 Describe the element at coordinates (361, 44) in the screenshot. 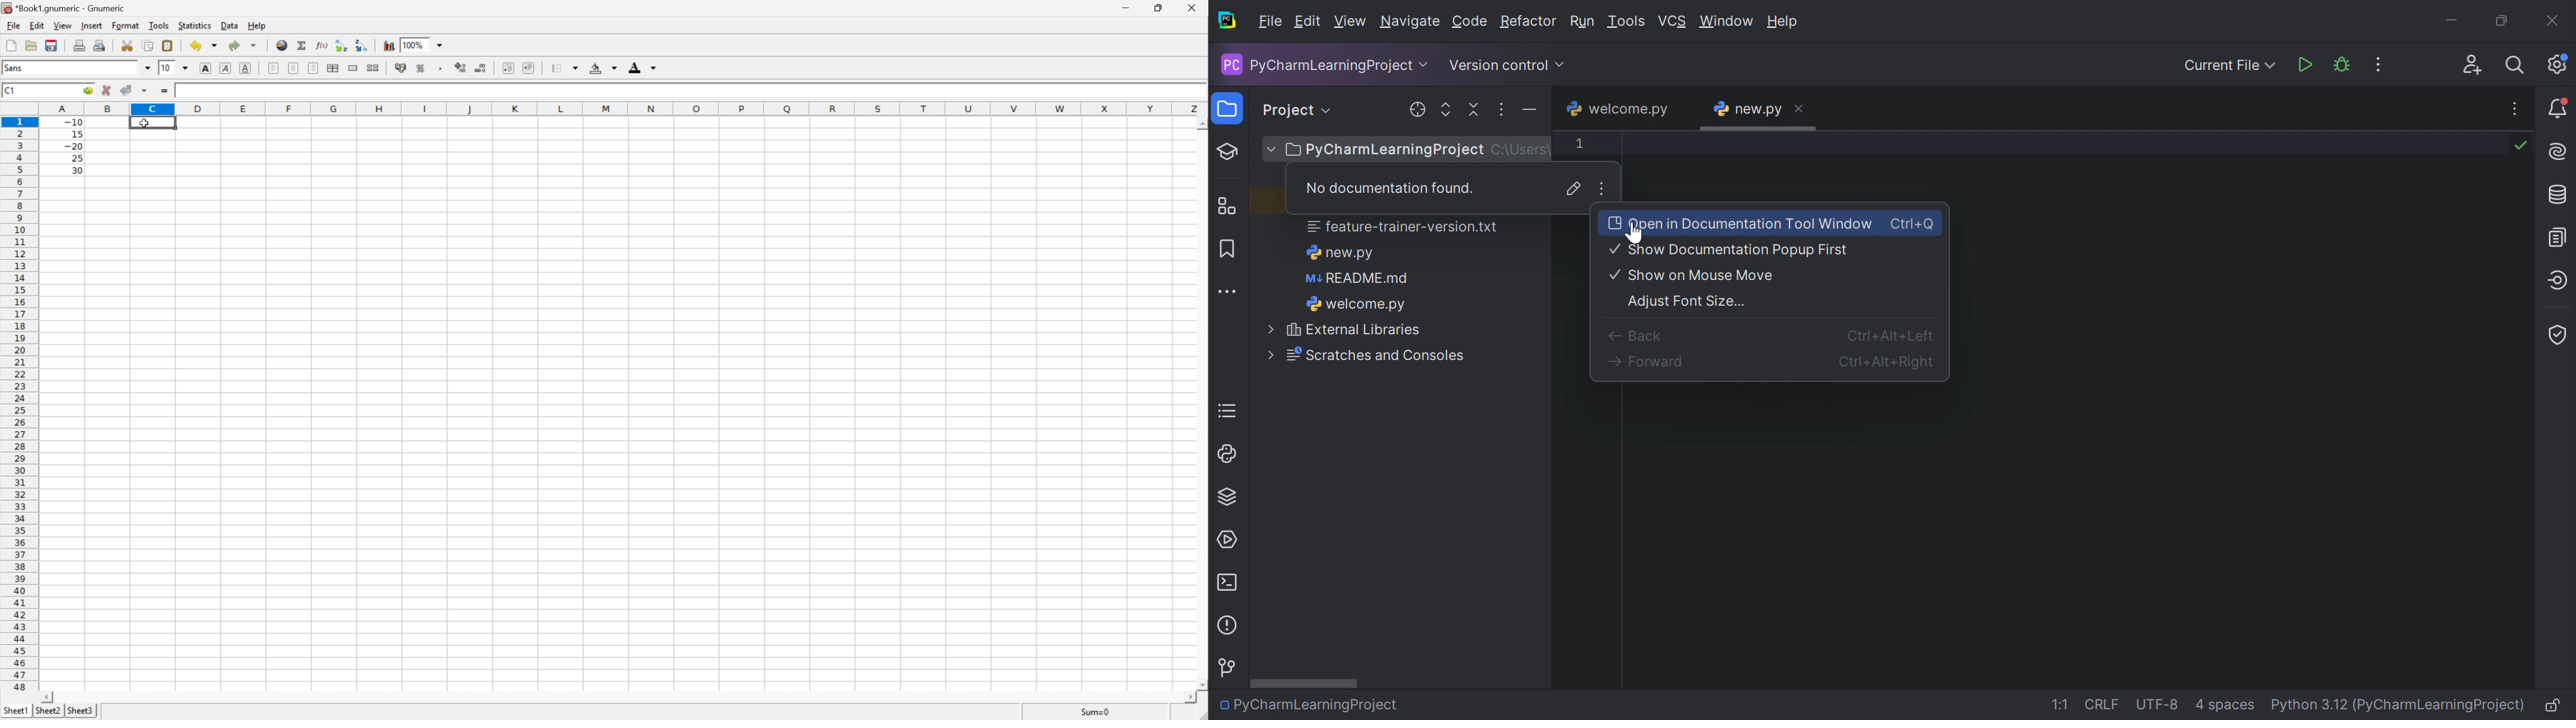

I see `Sort the selected region in descending order based on the first column selected` at that location.